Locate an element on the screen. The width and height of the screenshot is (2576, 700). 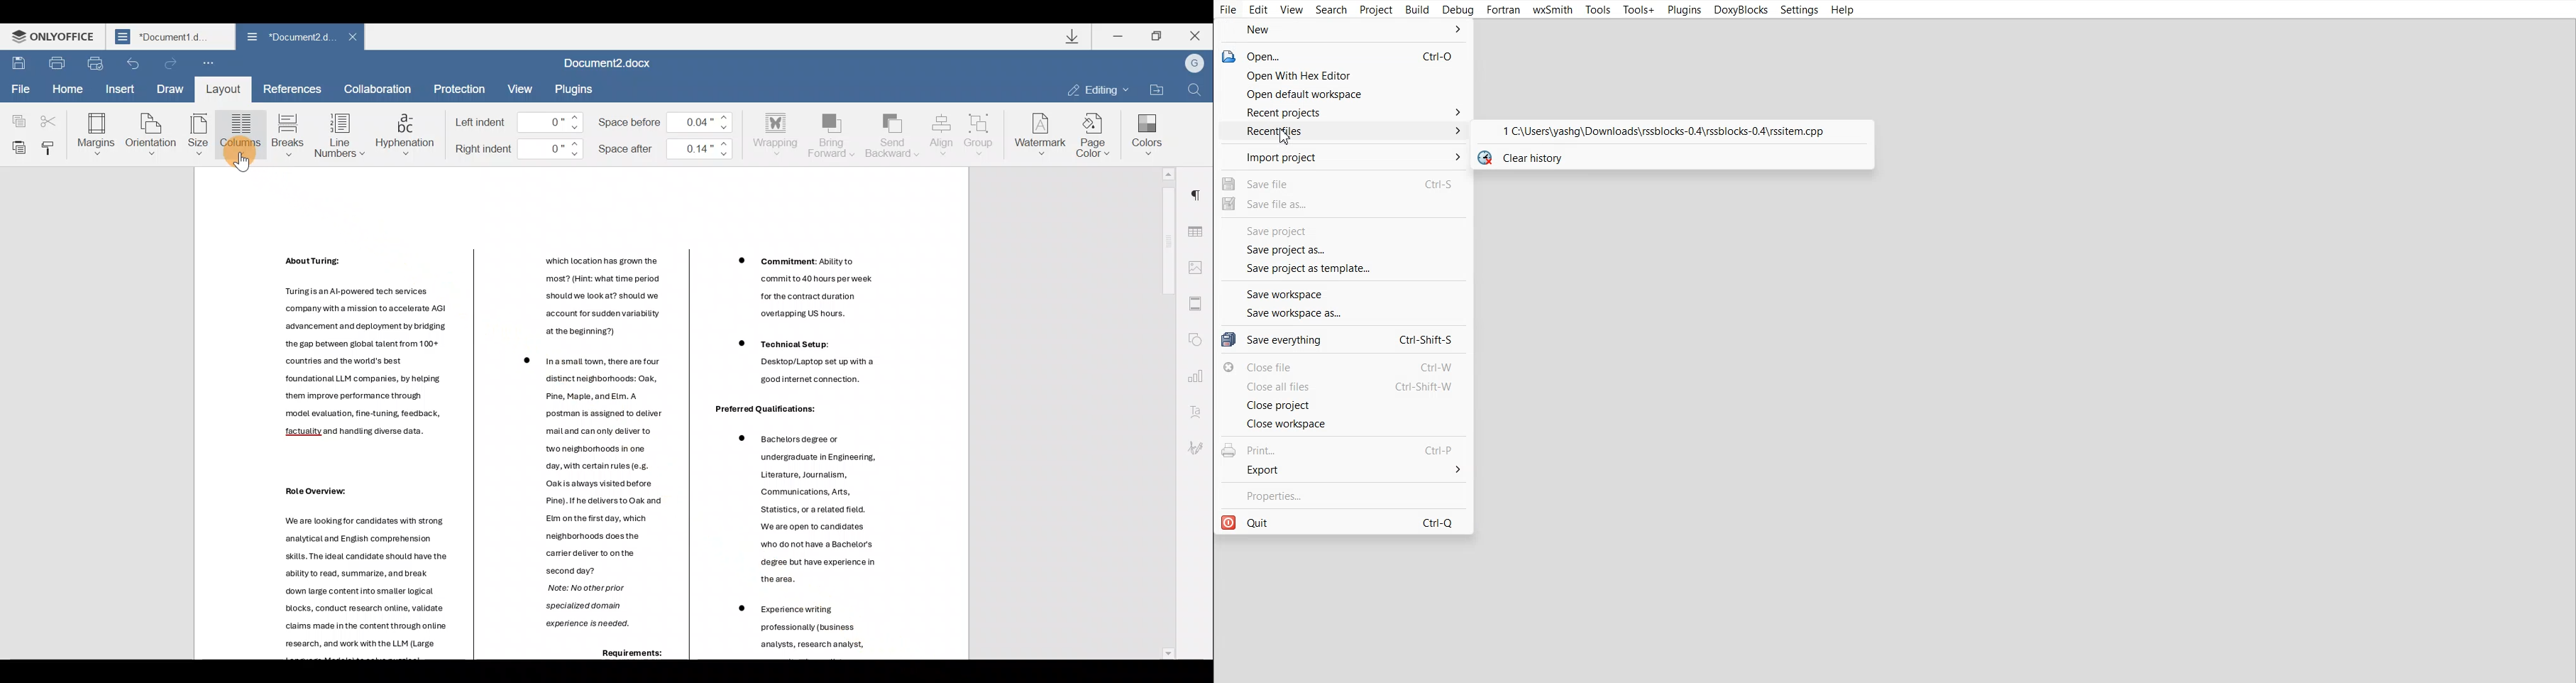
Copy style is located at coordinates (50, 145).